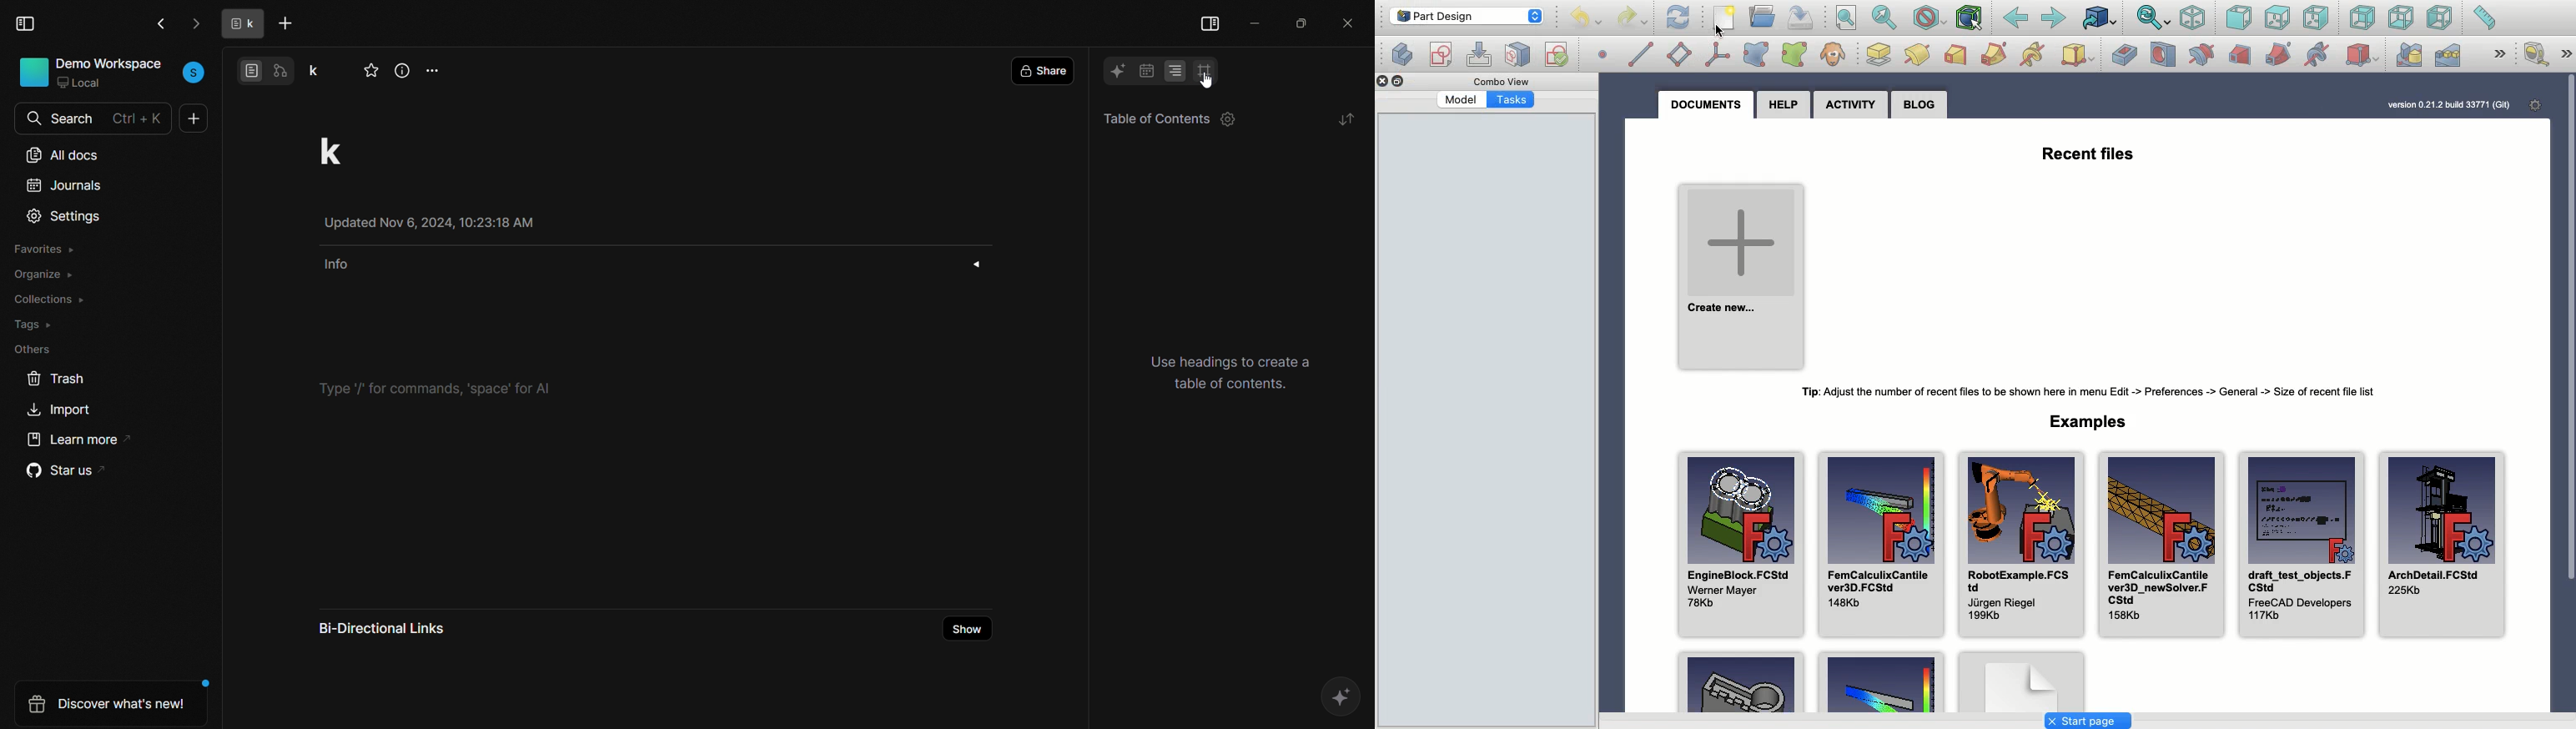 This screenshot has width=2576, height=756. I want to click on New, so click(1728, 19).